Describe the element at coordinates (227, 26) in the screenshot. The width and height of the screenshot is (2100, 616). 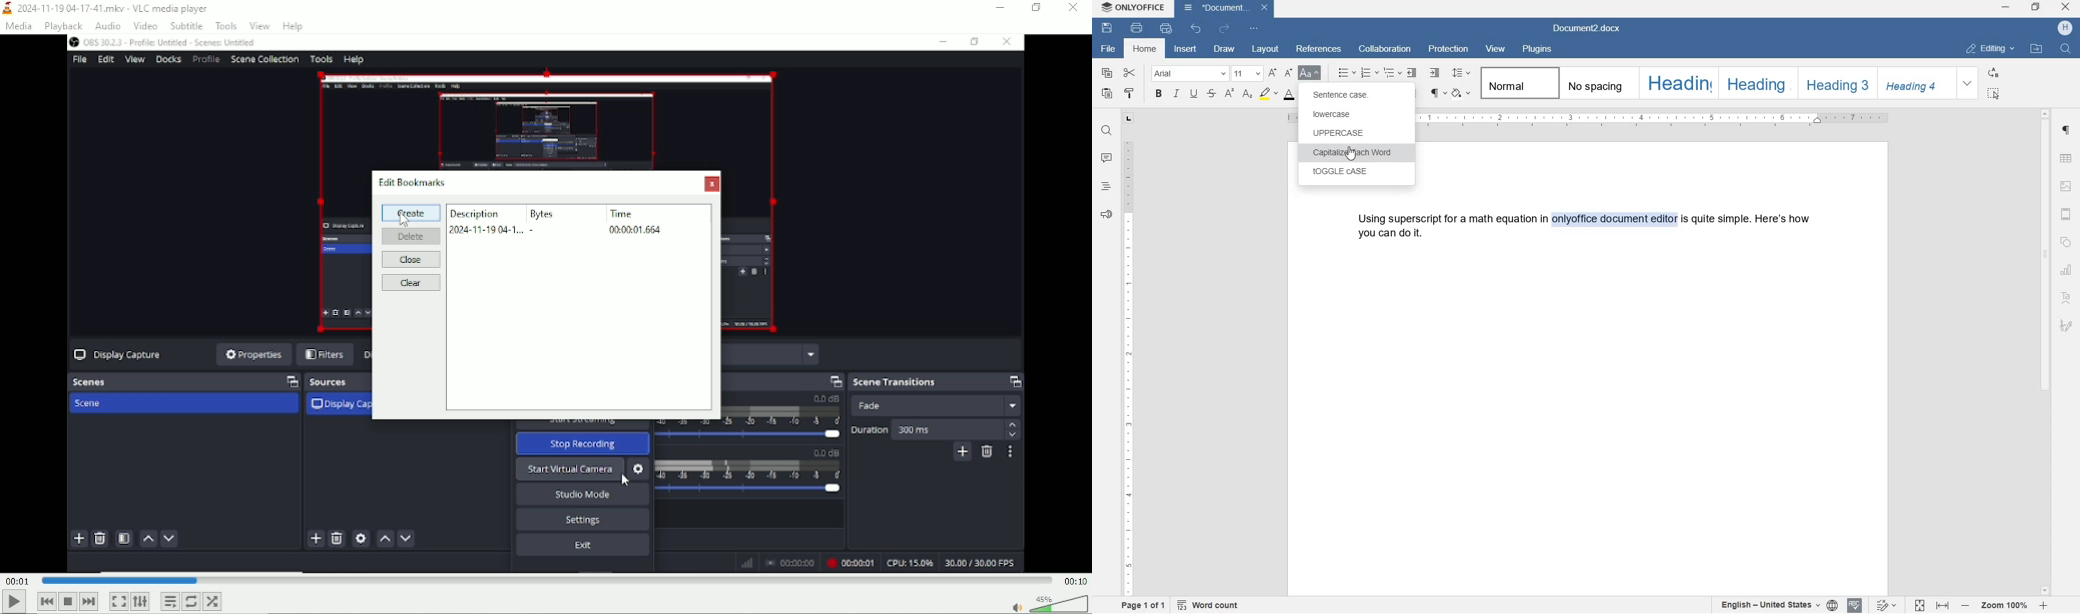
I see `Tools` at that location.